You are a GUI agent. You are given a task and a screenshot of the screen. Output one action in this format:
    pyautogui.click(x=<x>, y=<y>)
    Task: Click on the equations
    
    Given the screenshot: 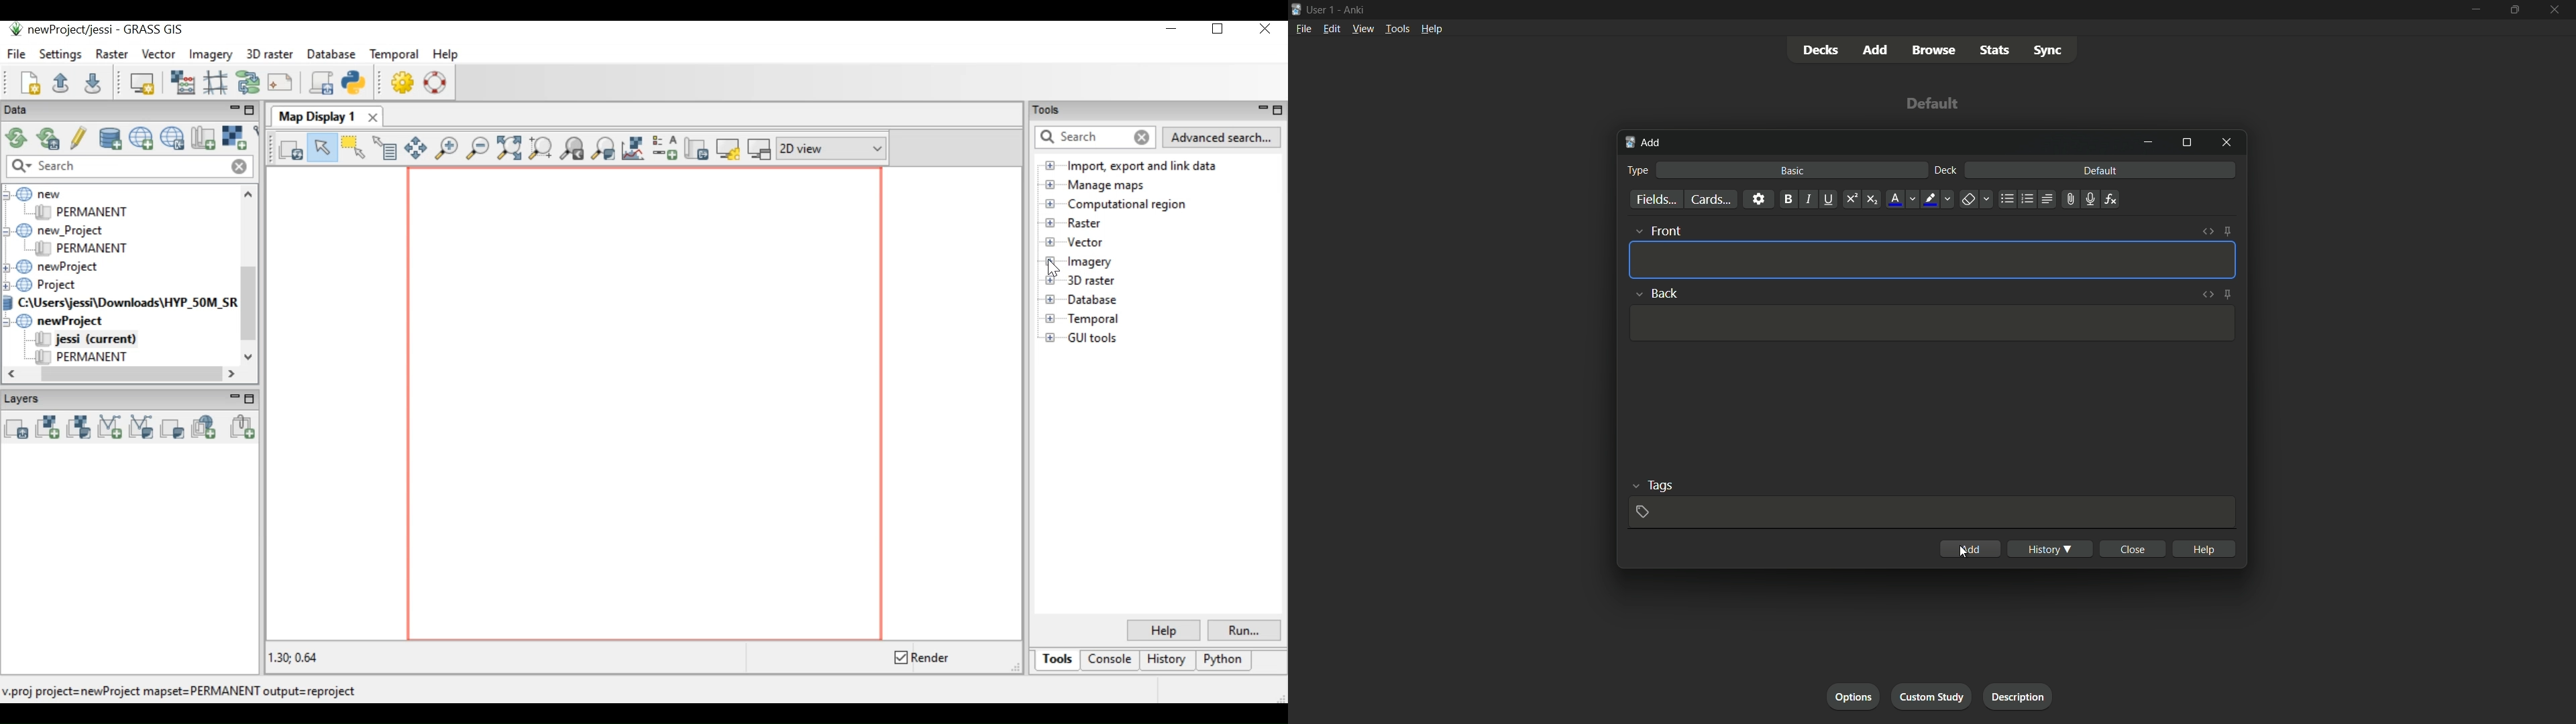 What is the action you would take?
    pyautogui.click(x=2112, y=199)
    